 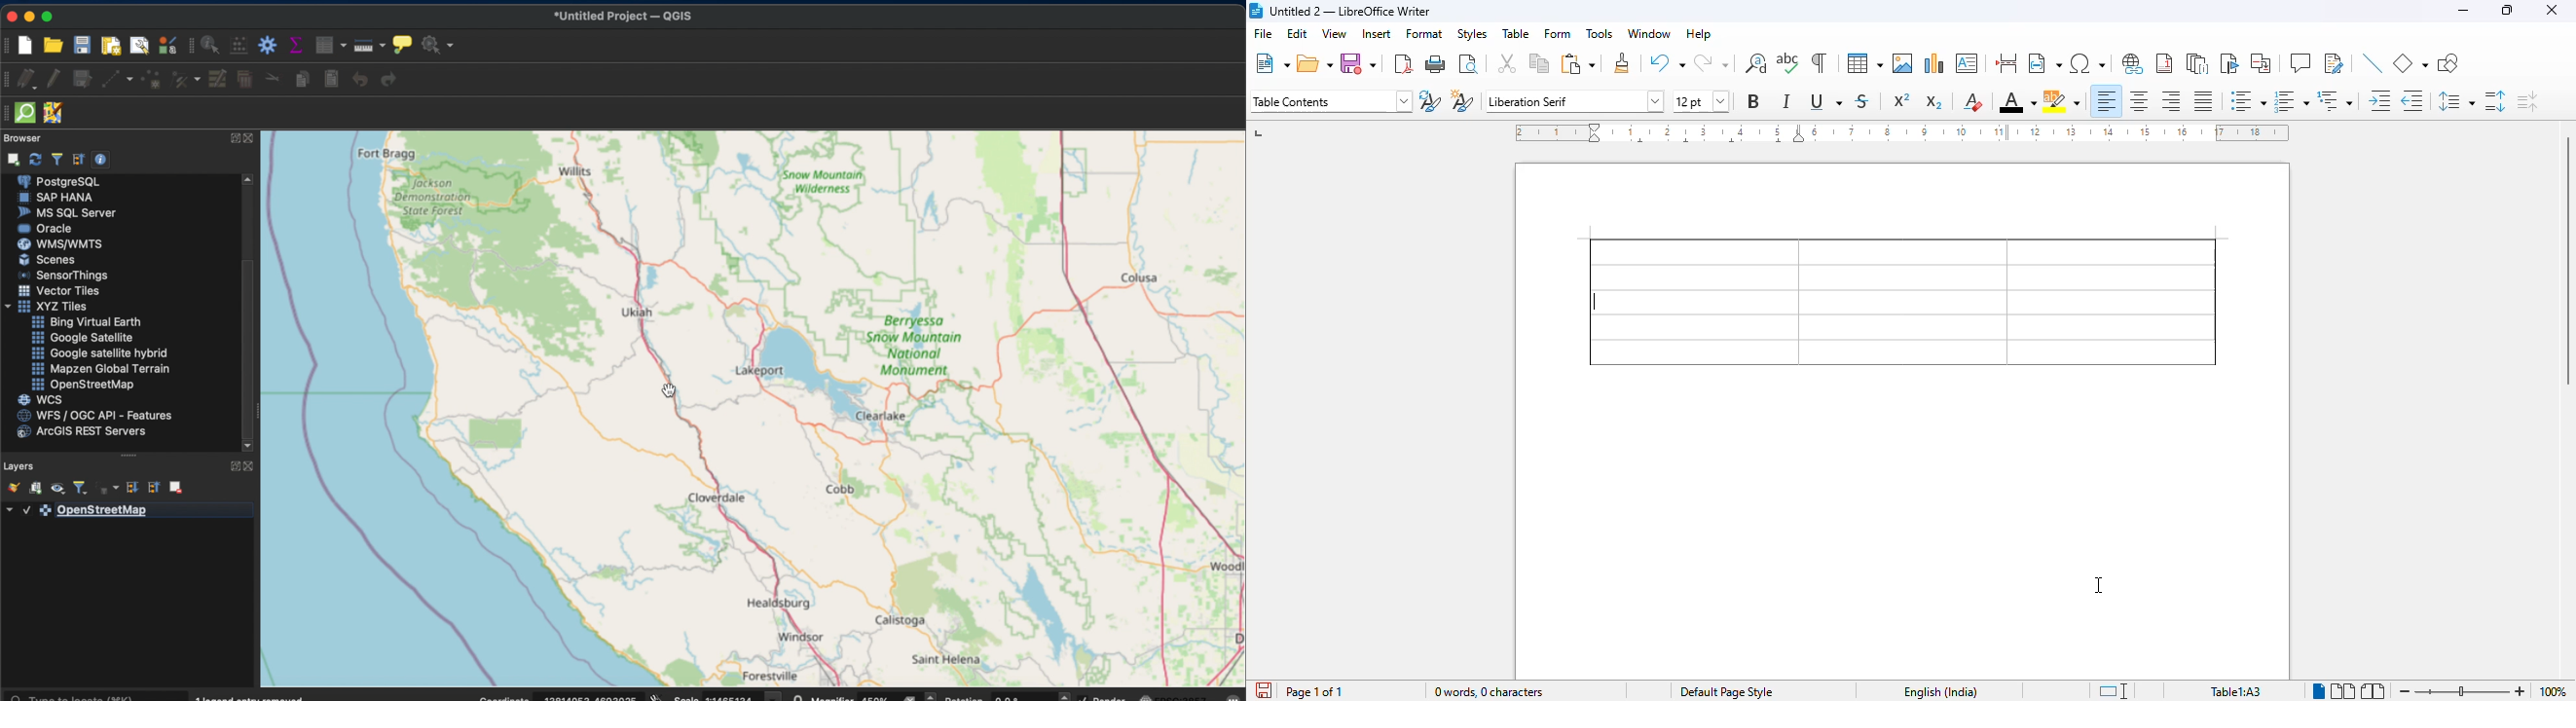 I want to click on format, so click(x=1425, y=33).